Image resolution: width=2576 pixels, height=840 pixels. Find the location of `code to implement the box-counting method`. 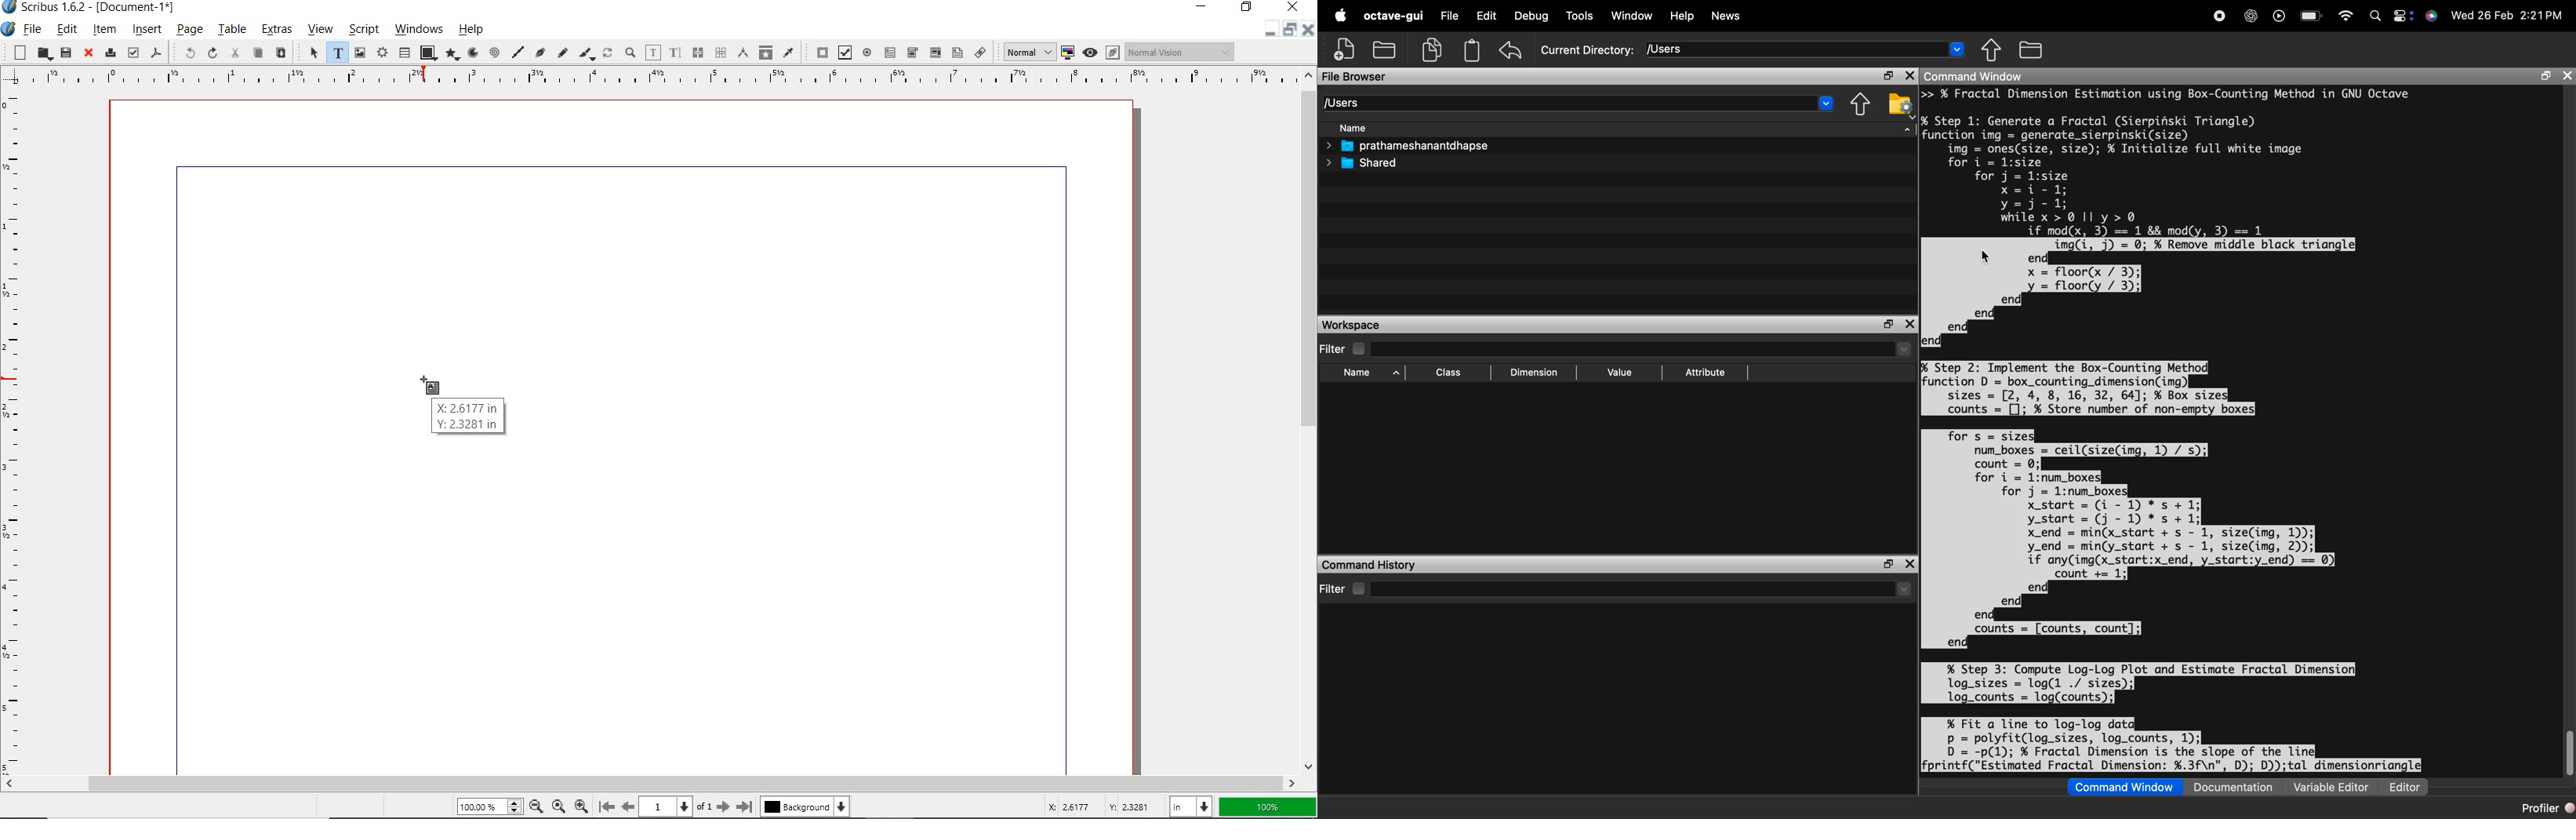

code to implement the box-counting method is located at coordinates (2166, 505).